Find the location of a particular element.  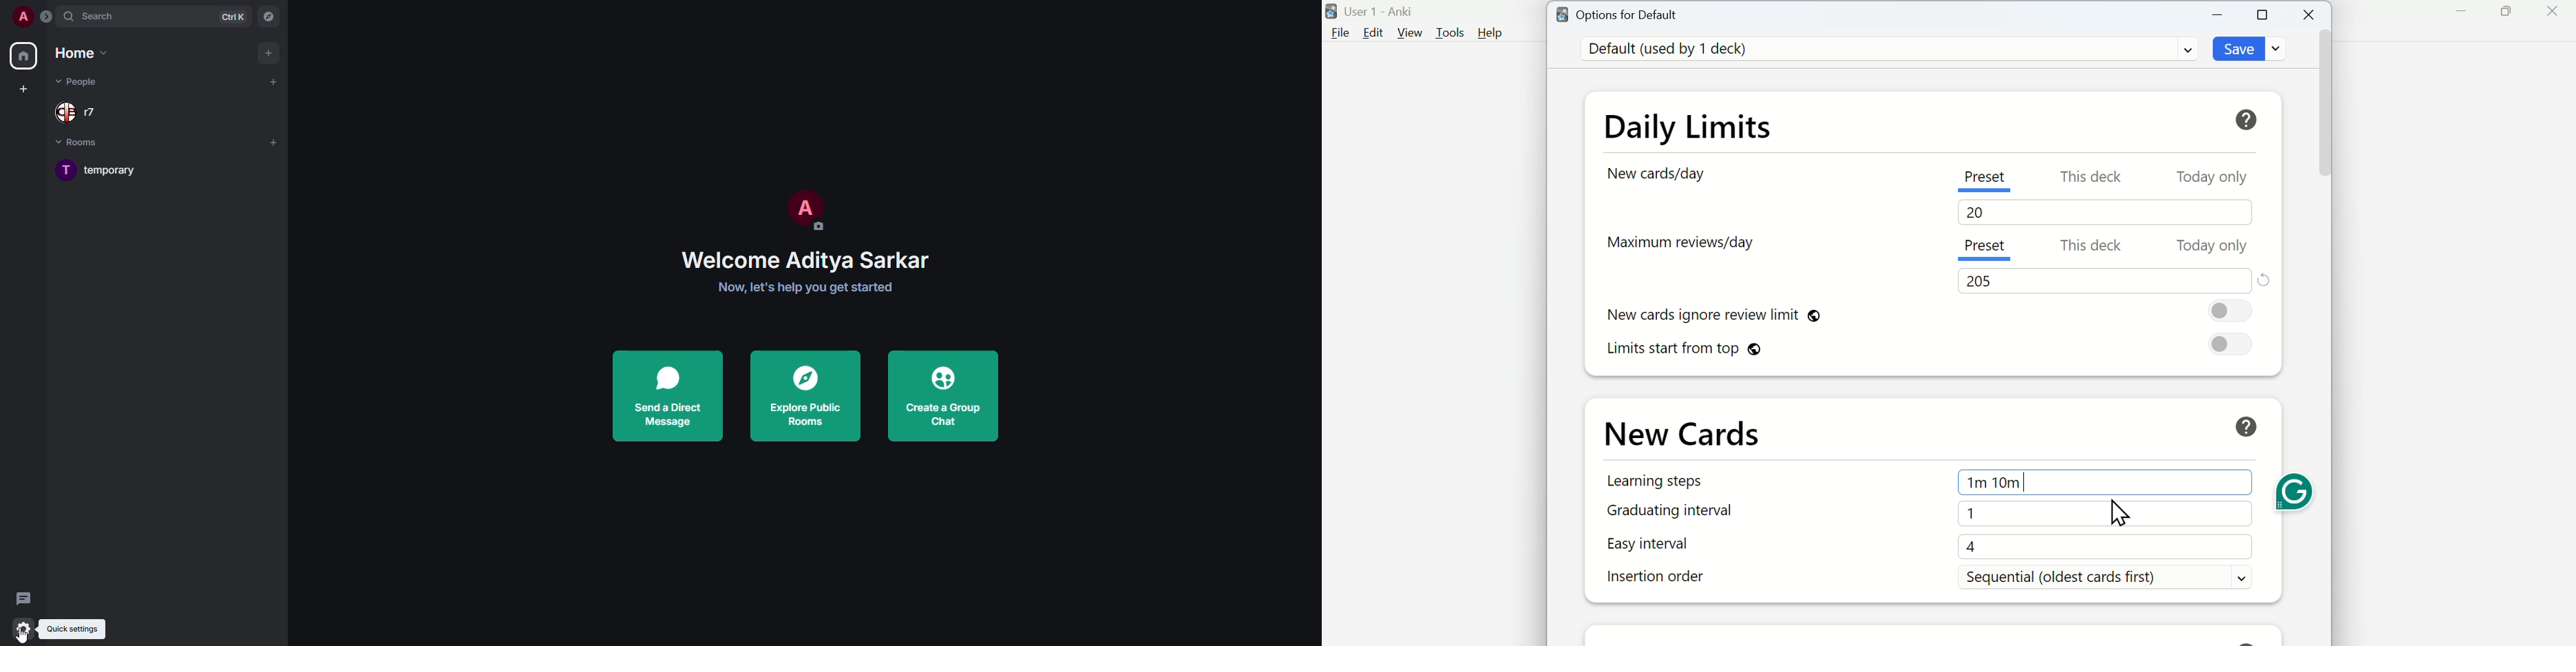

search is located at coordinates (94, 16).